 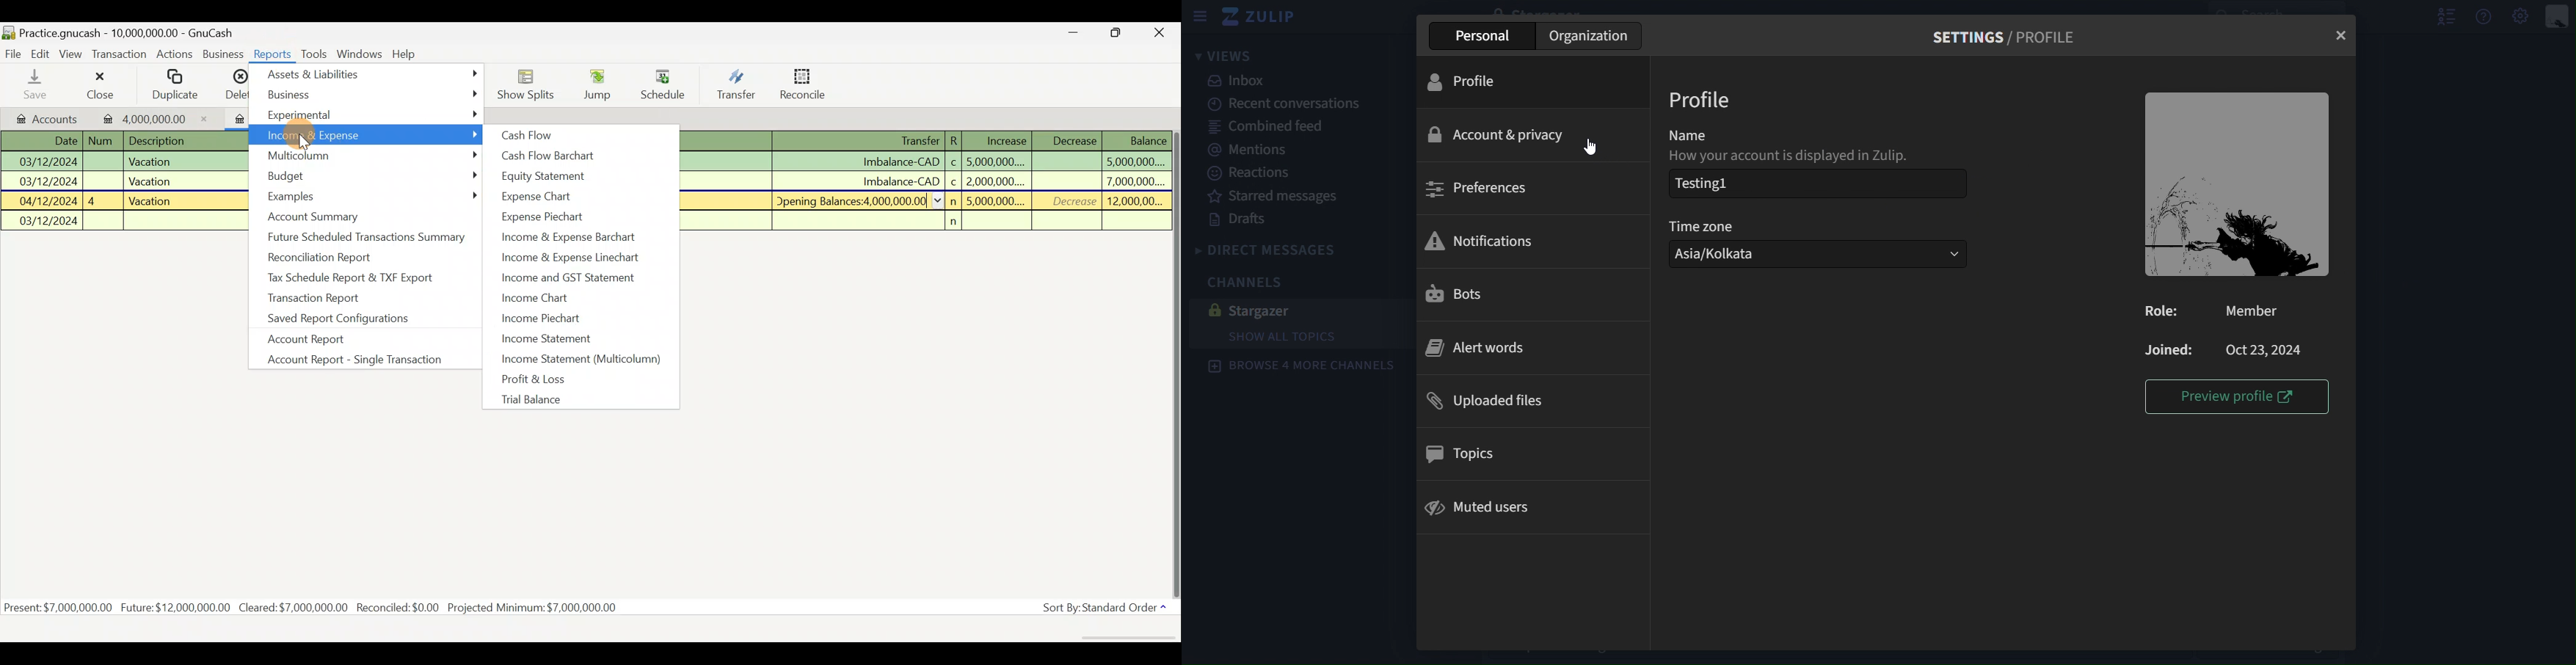 I want to click on Assets & Liabilities, so click(x=374, y=74).